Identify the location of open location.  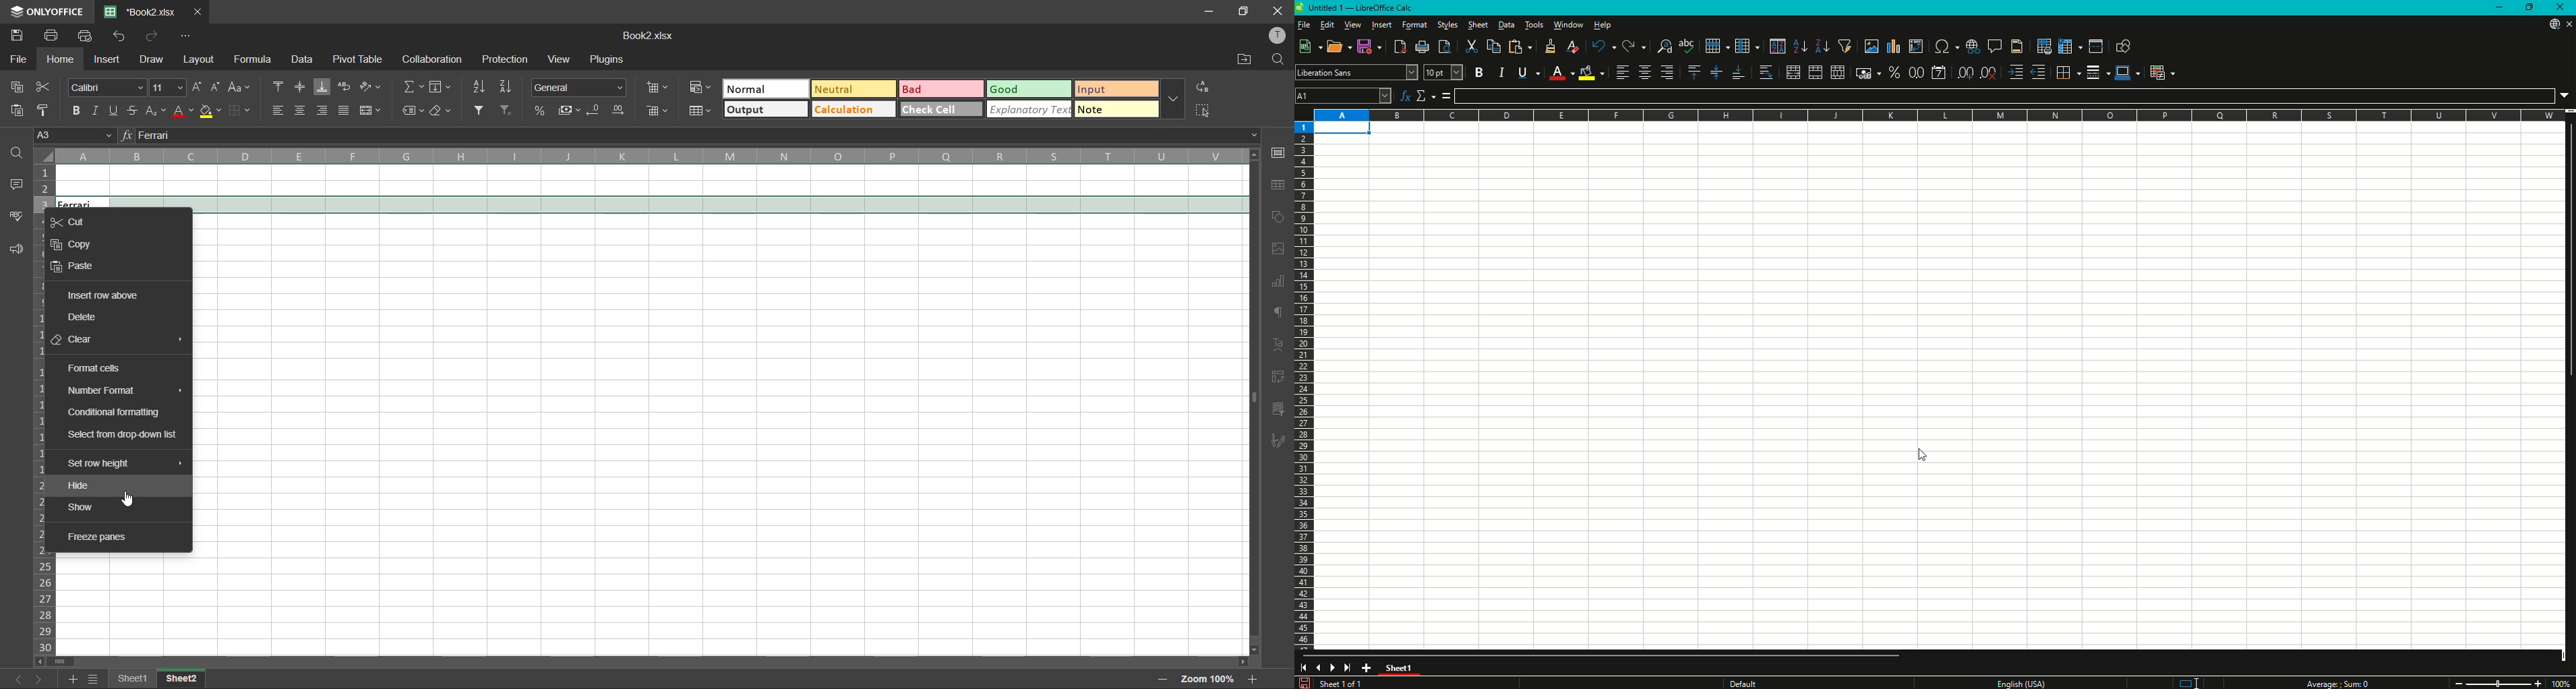
(1239, 59).